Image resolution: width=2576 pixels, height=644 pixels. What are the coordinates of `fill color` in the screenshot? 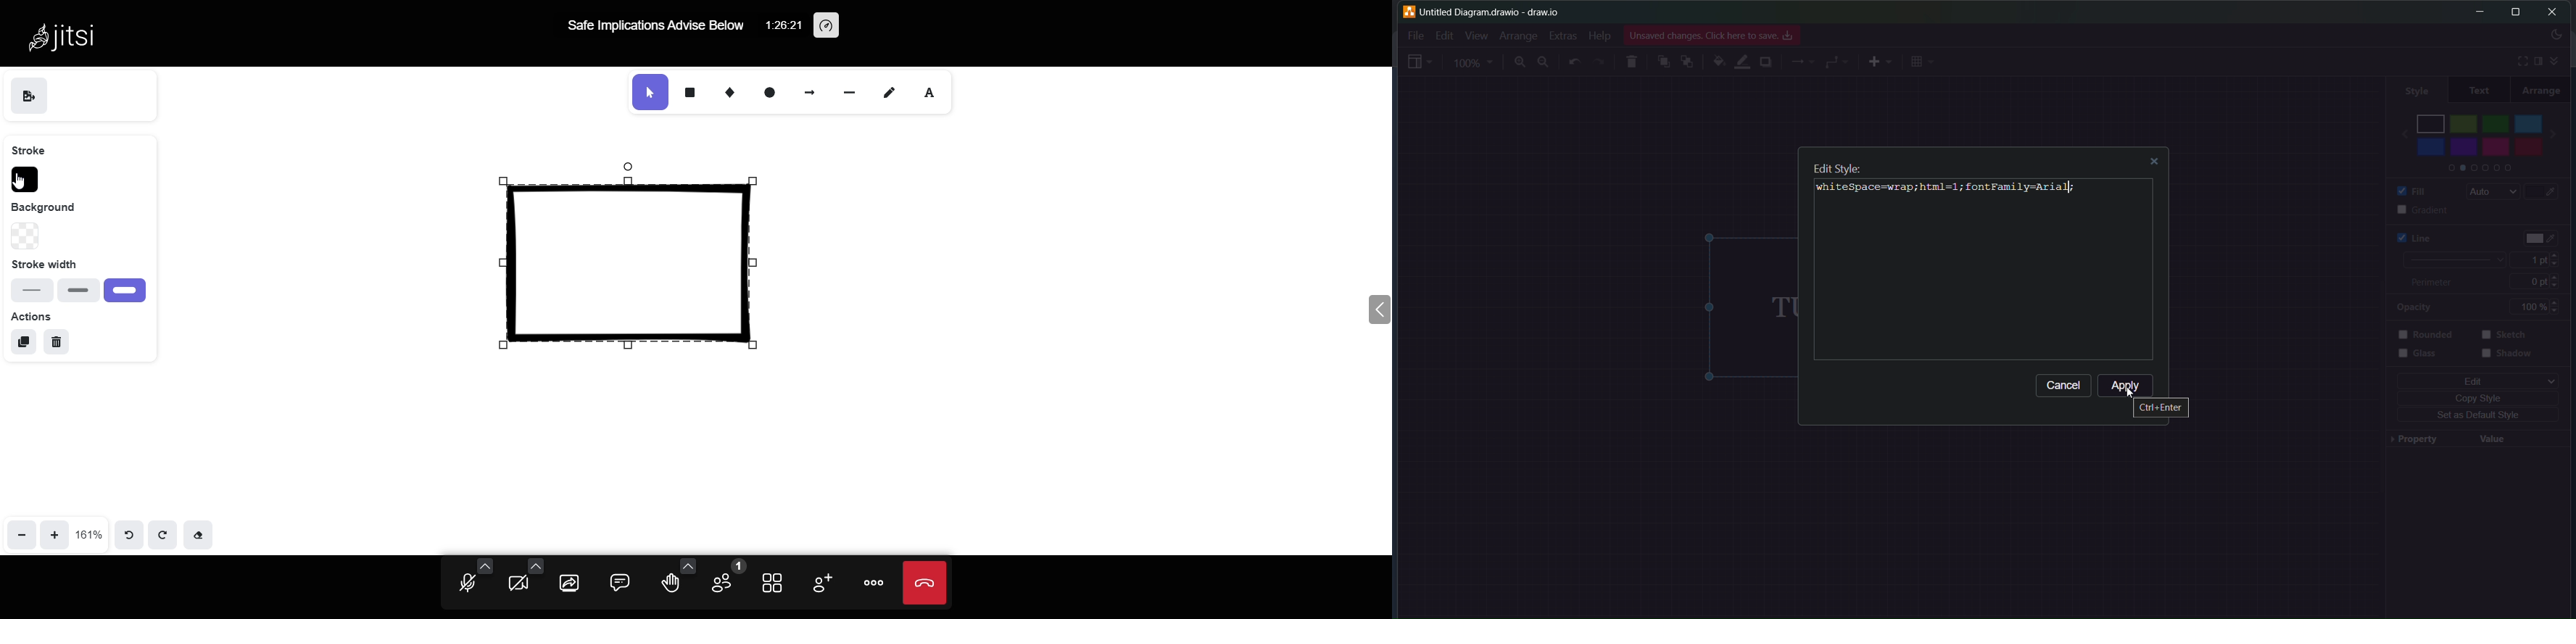 It's located at (2549, 192).